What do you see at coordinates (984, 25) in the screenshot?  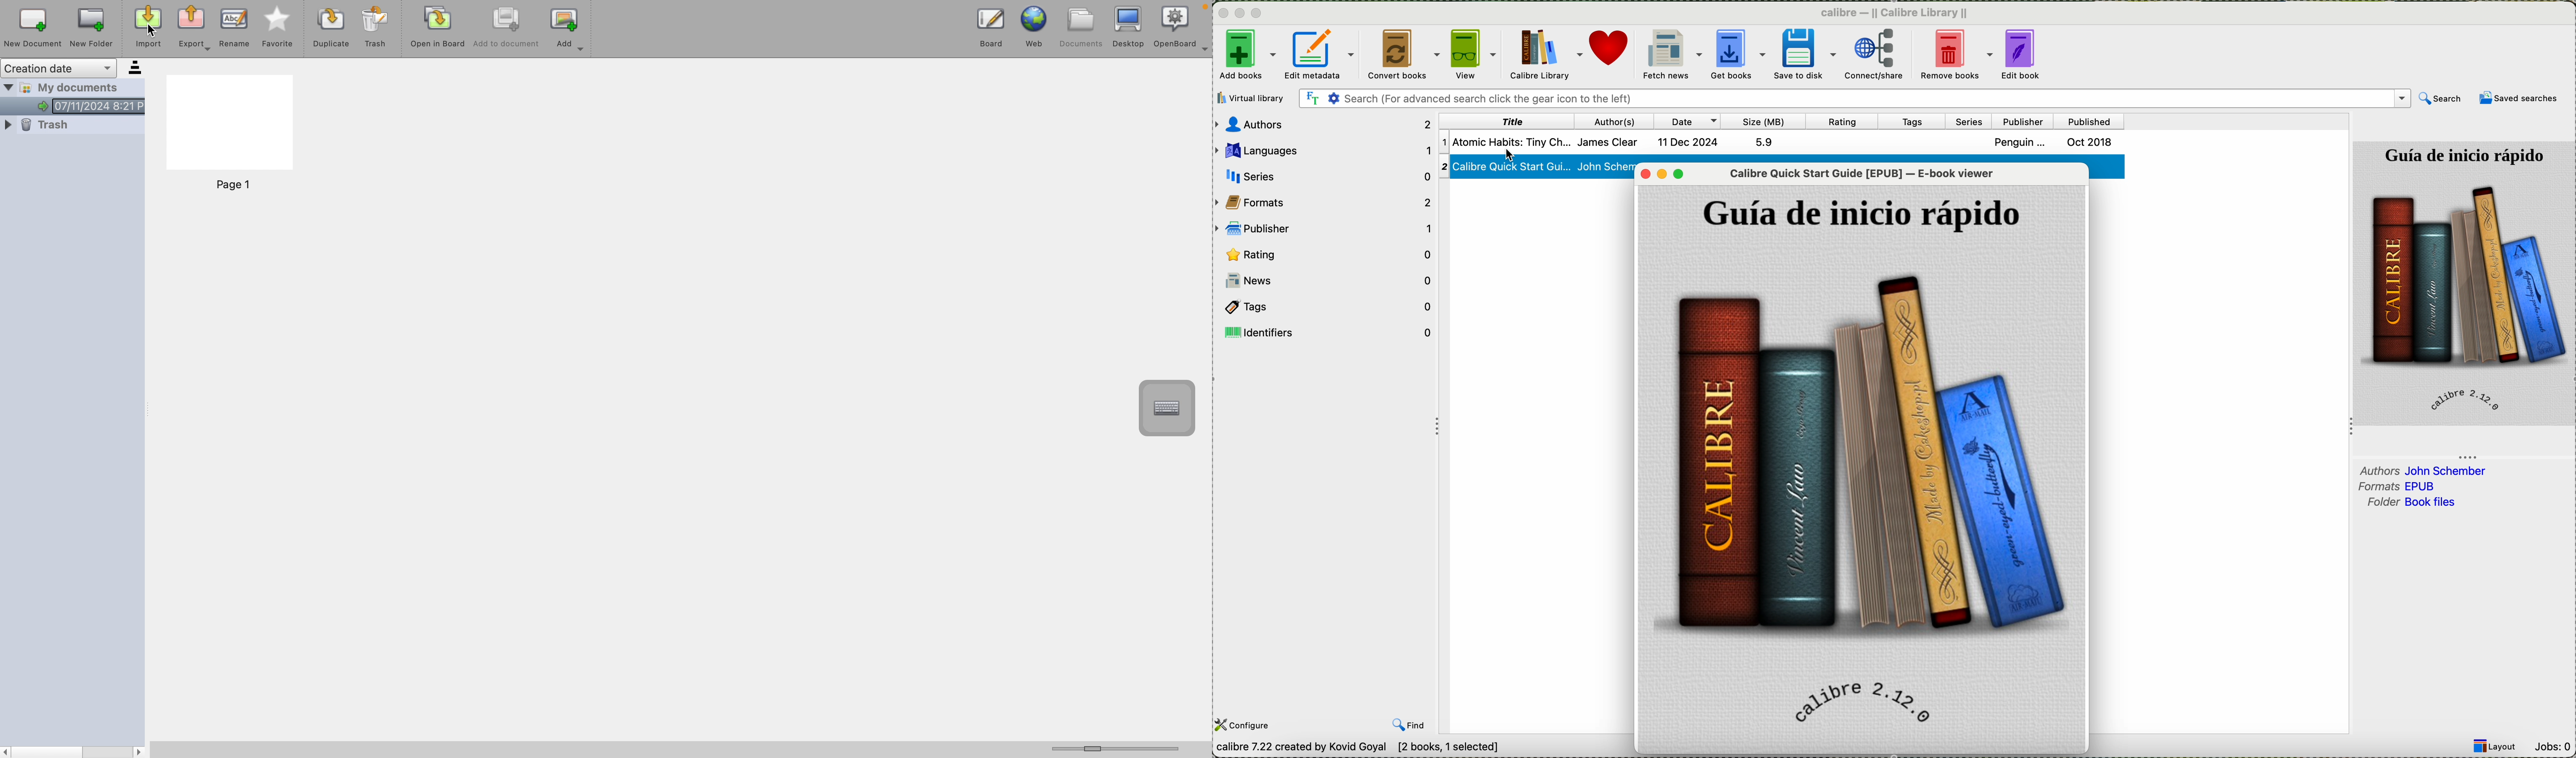 I see `board` at bounding box center [984, 25].